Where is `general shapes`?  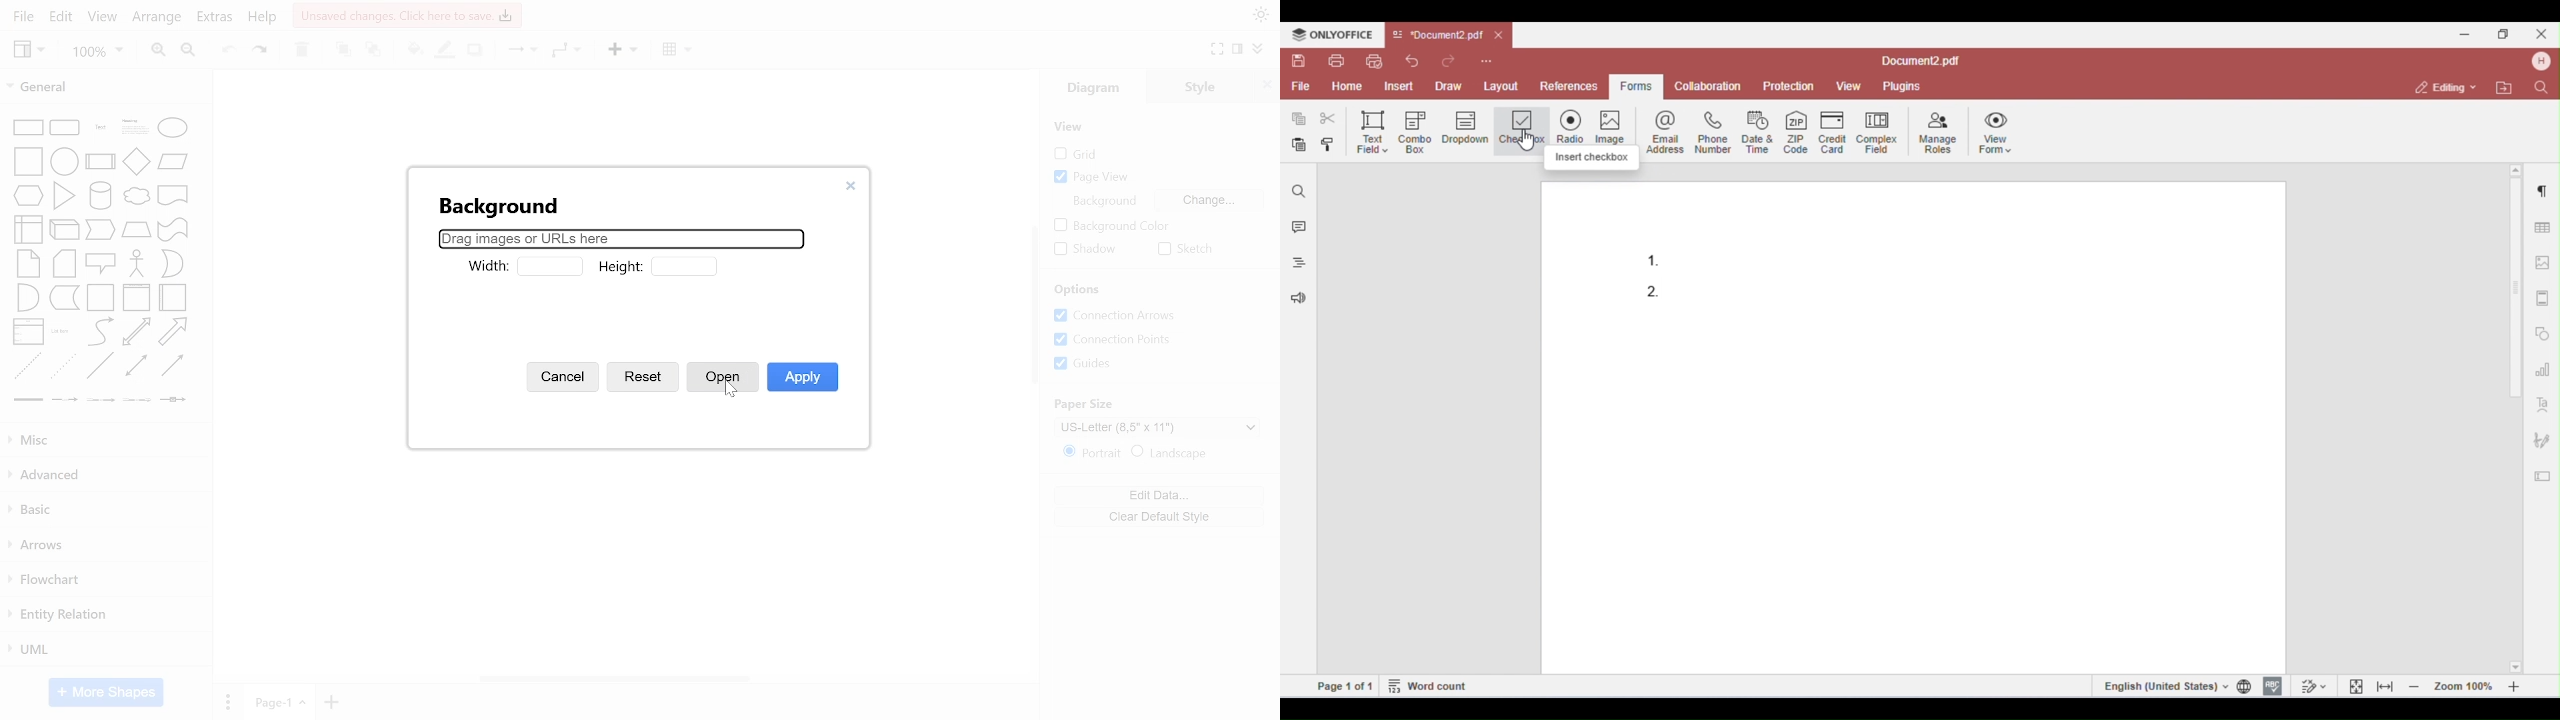 general shapes is located at coordinates (29, 296).